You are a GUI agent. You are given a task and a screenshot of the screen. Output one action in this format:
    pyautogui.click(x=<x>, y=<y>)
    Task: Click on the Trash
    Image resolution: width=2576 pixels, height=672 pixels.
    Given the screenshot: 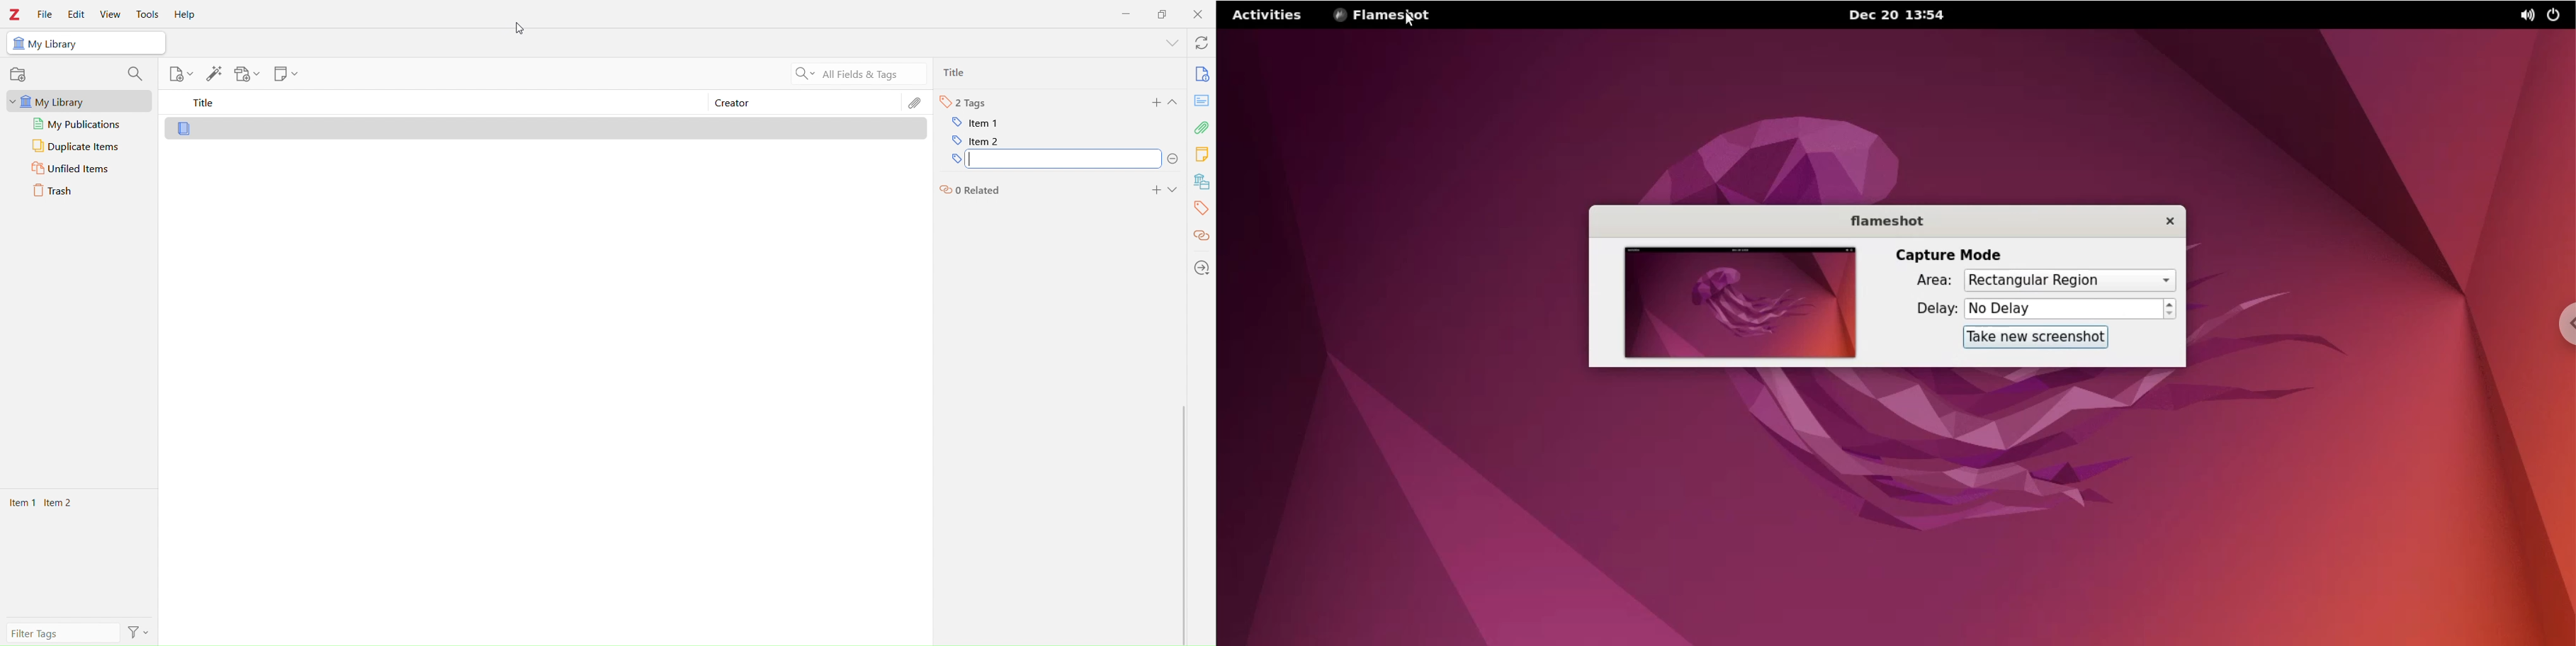 What is the action you would take?
    pyautogui.click(x=52, y=190)
    